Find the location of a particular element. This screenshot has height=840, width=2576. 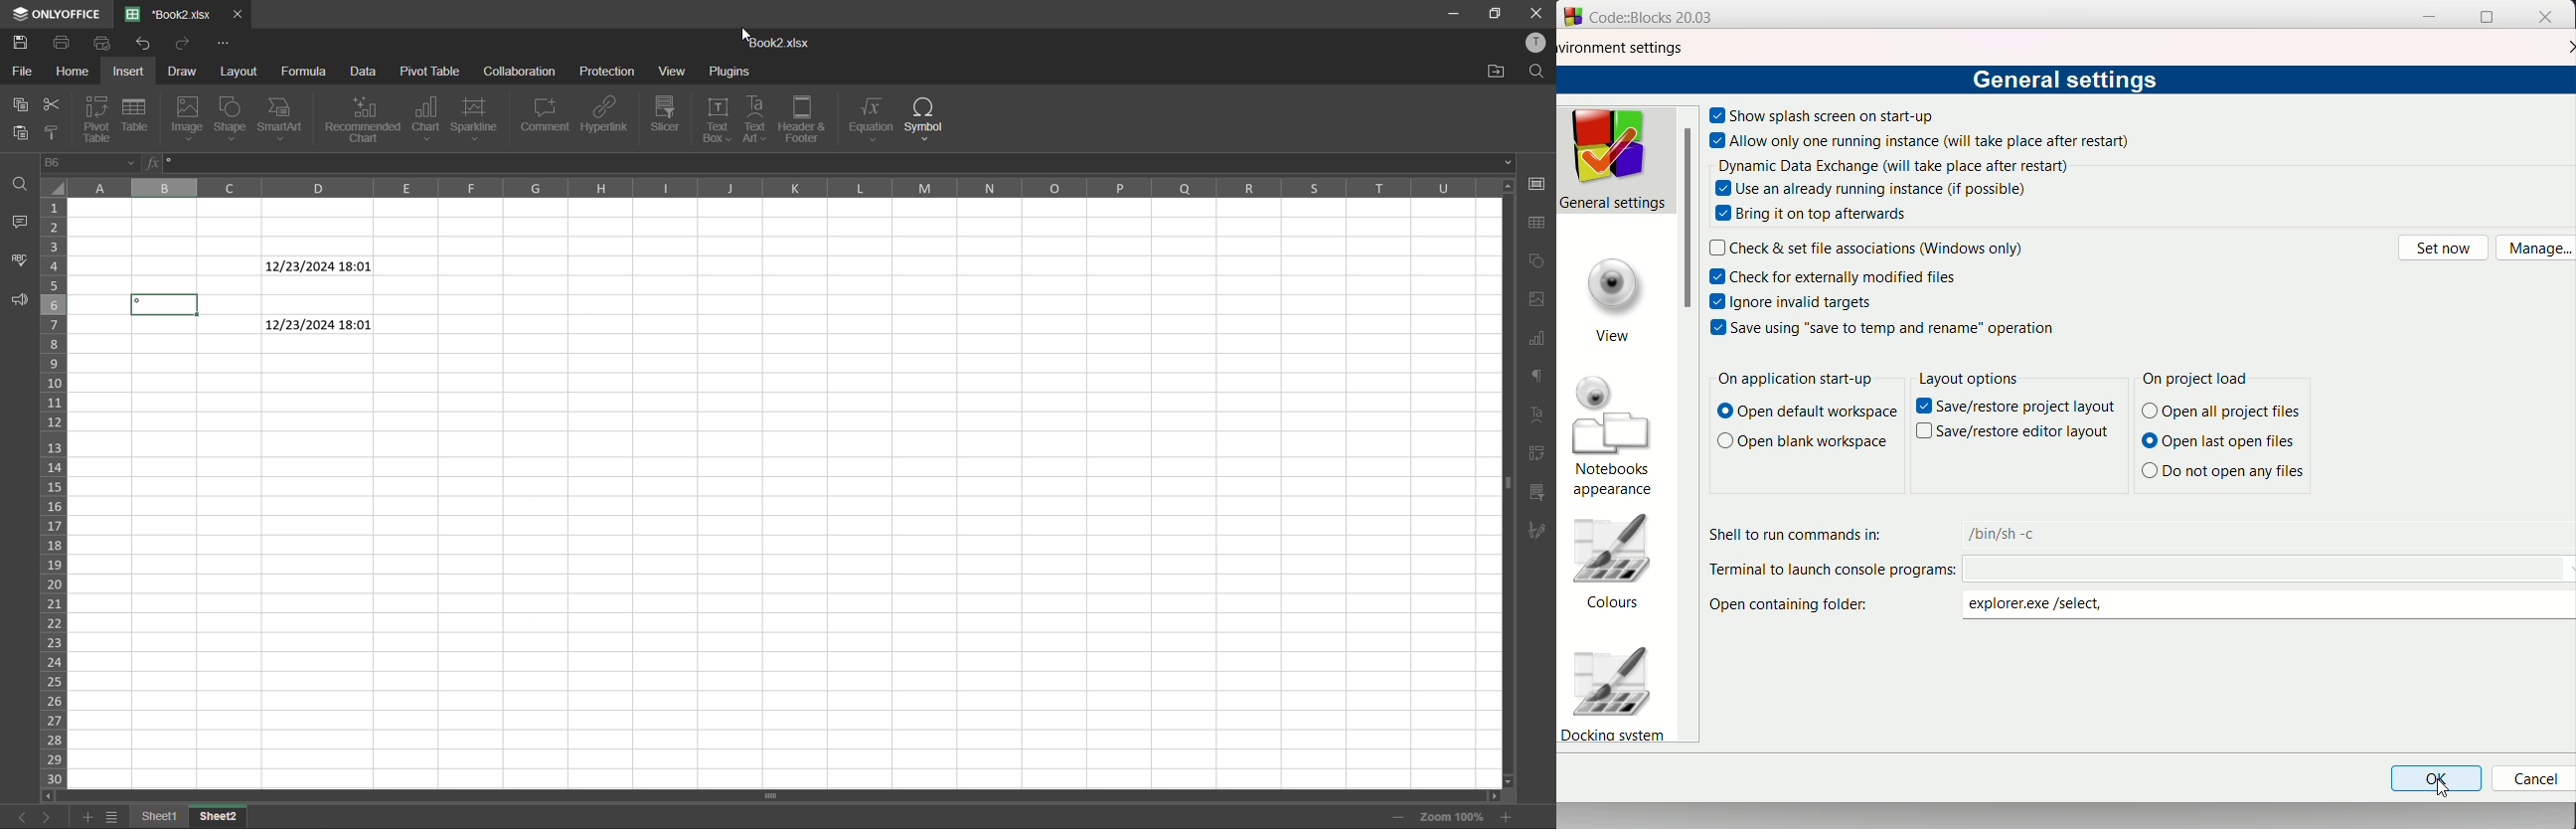

add sheet is located at coordinates (87, 818).